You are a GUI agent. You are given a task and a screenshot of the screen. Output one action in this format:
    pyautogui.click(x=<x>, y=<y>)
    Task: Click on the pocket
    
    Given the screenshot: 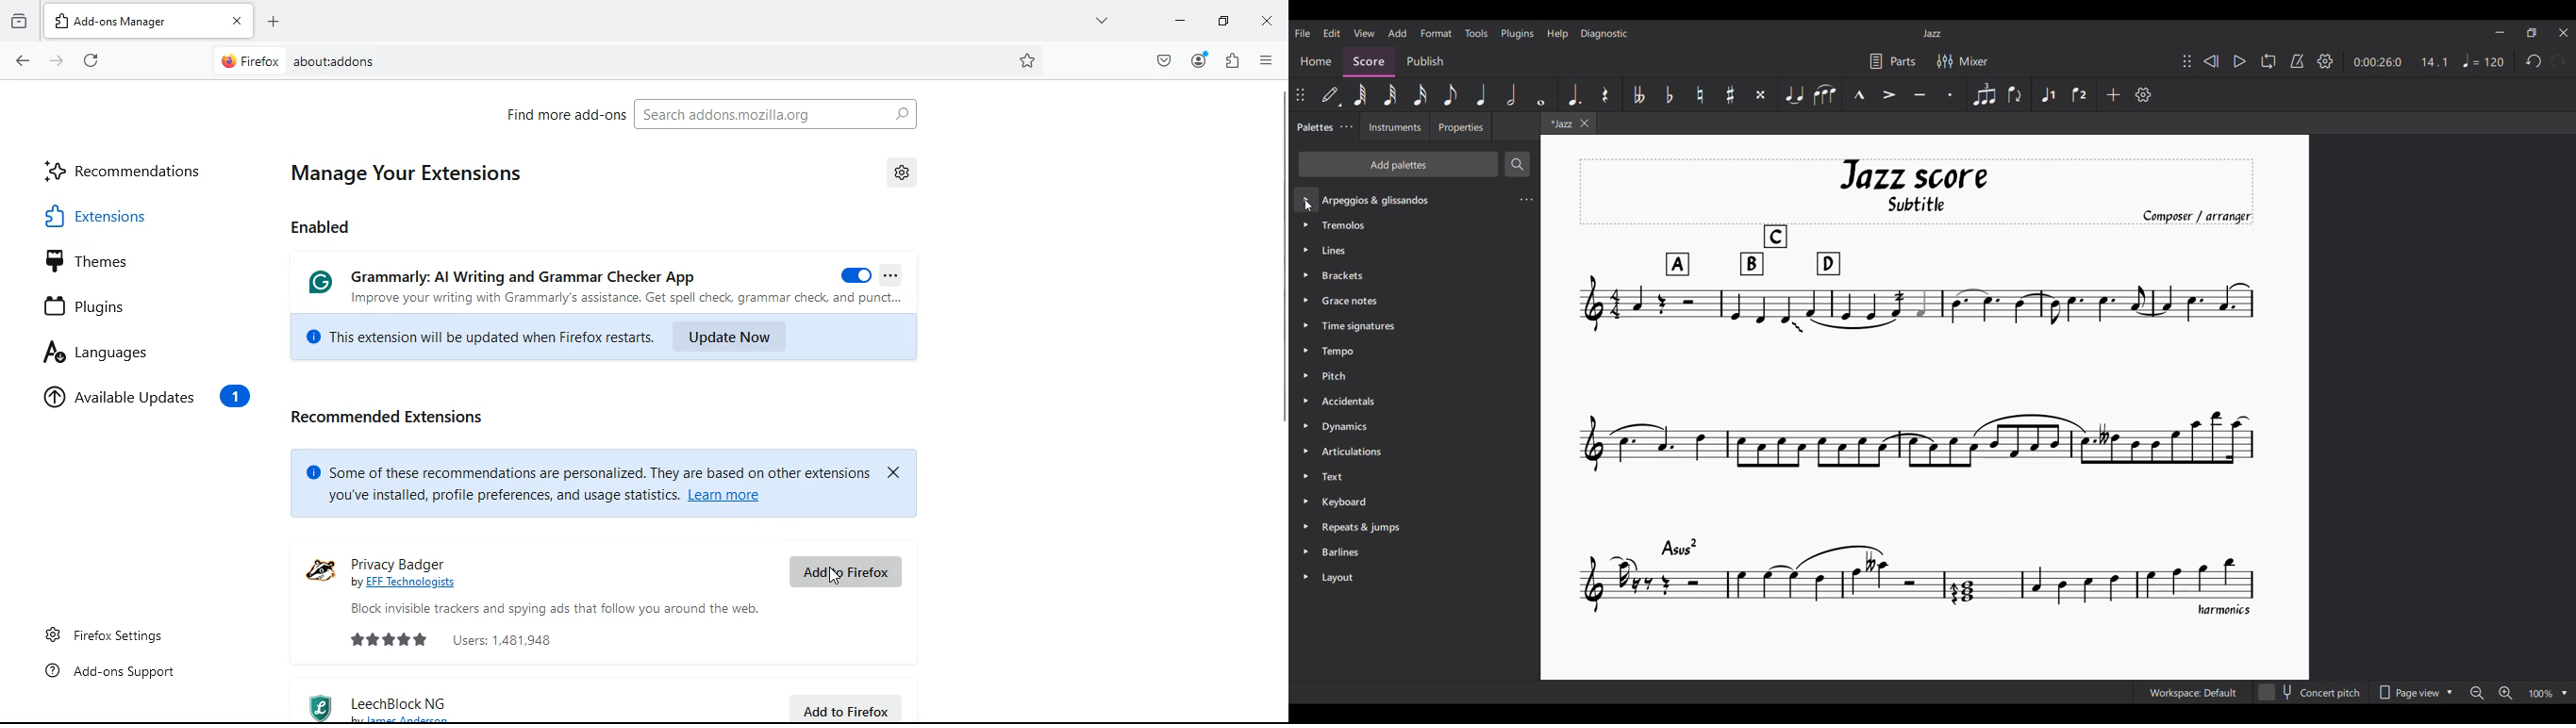 What is the action you would take?
    pyautogui.click(x=1158, y=61)
    